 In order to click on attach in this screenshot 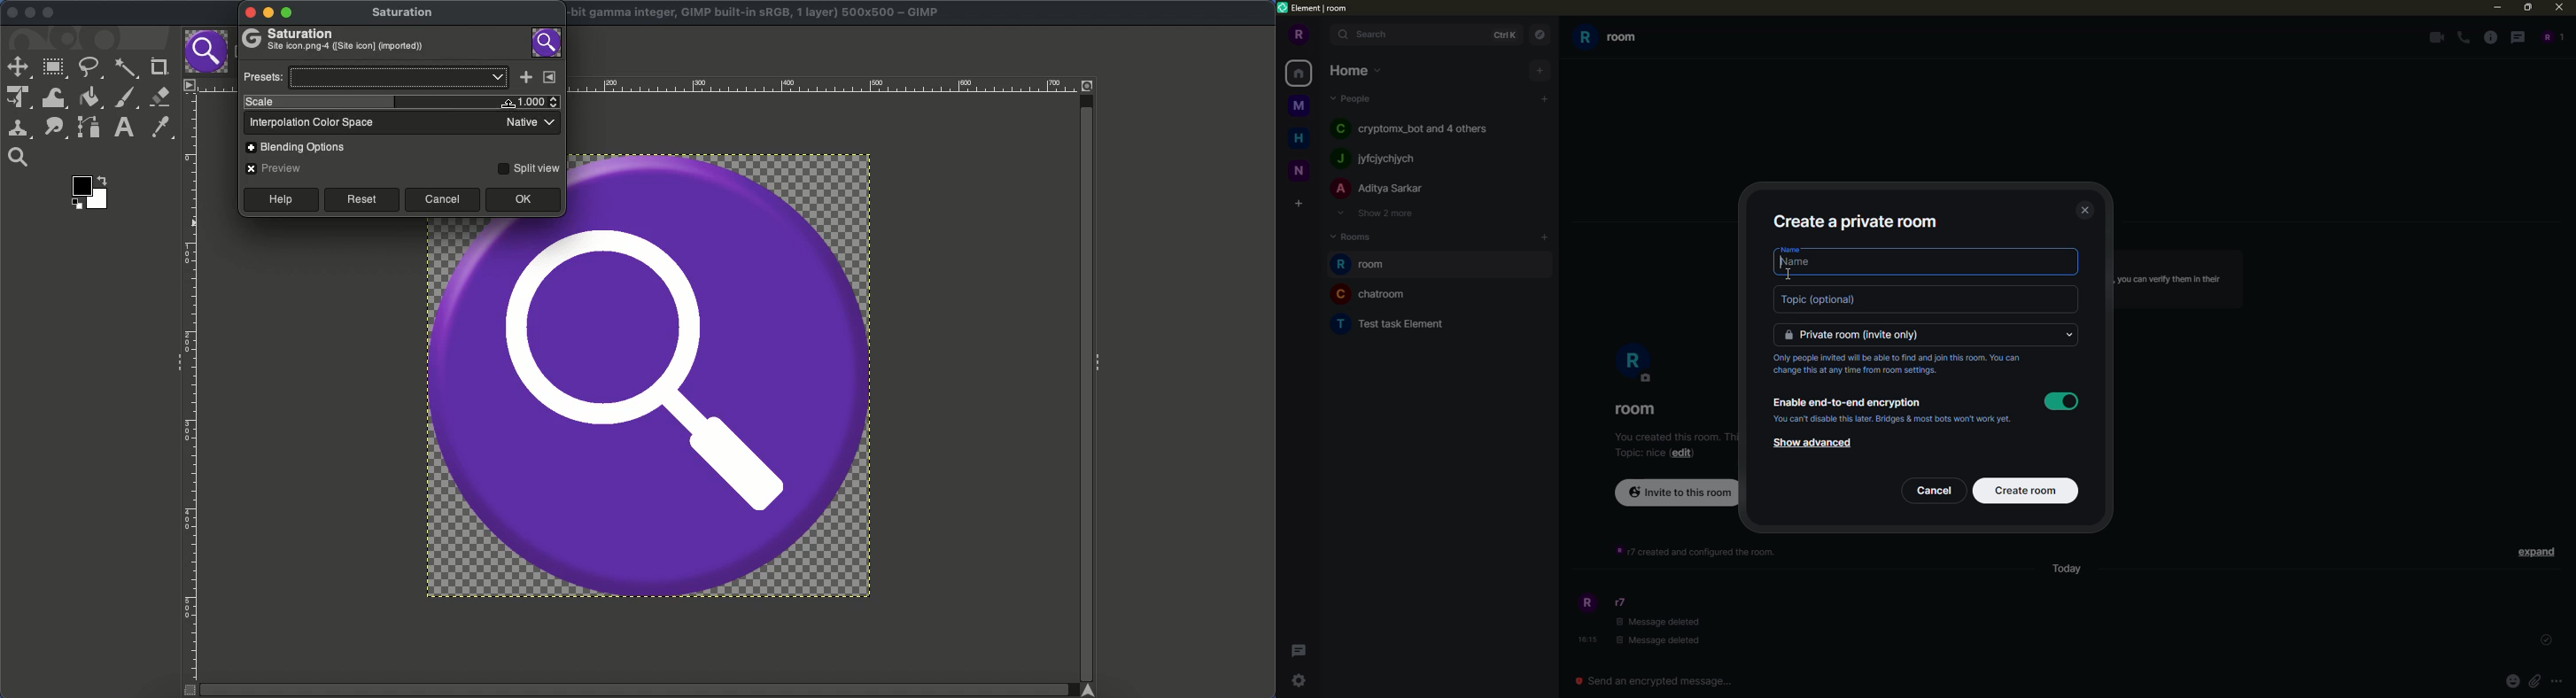, I will do `click(2536, 681)`.